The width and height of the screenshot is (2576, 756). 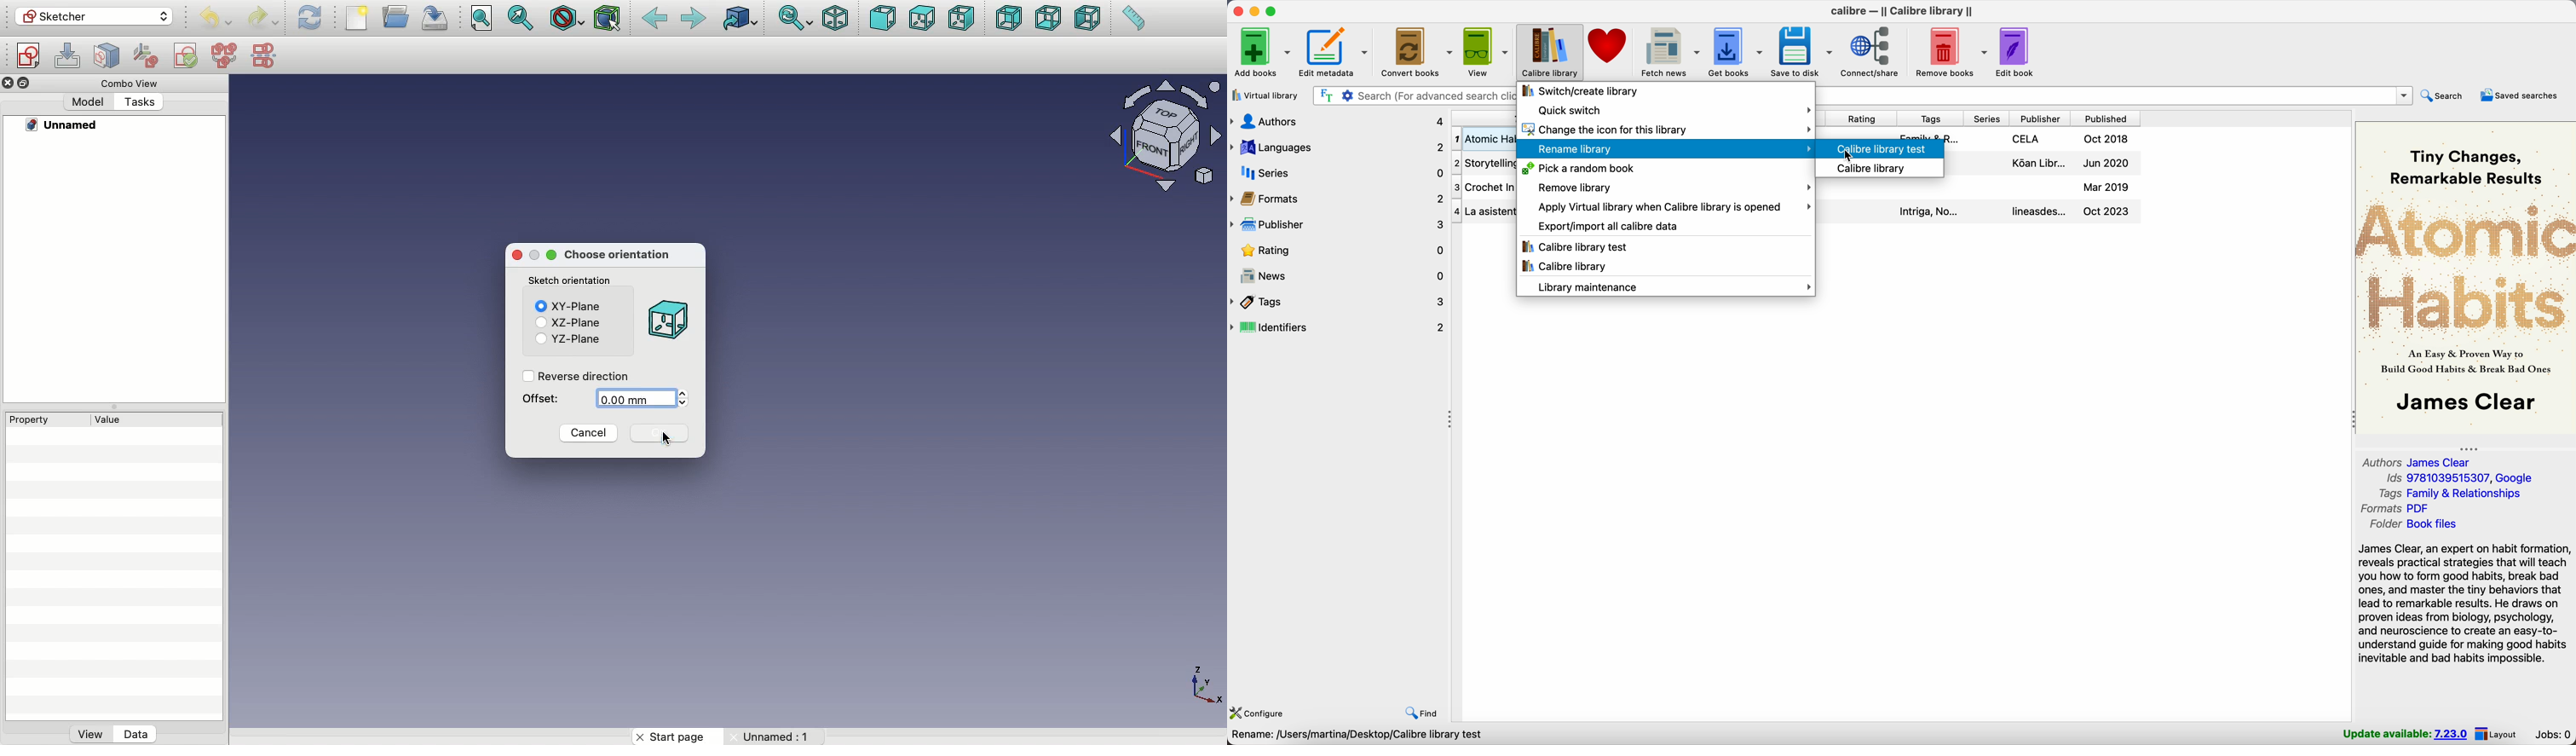 I want to click on Right, so click(x=962, y=20).